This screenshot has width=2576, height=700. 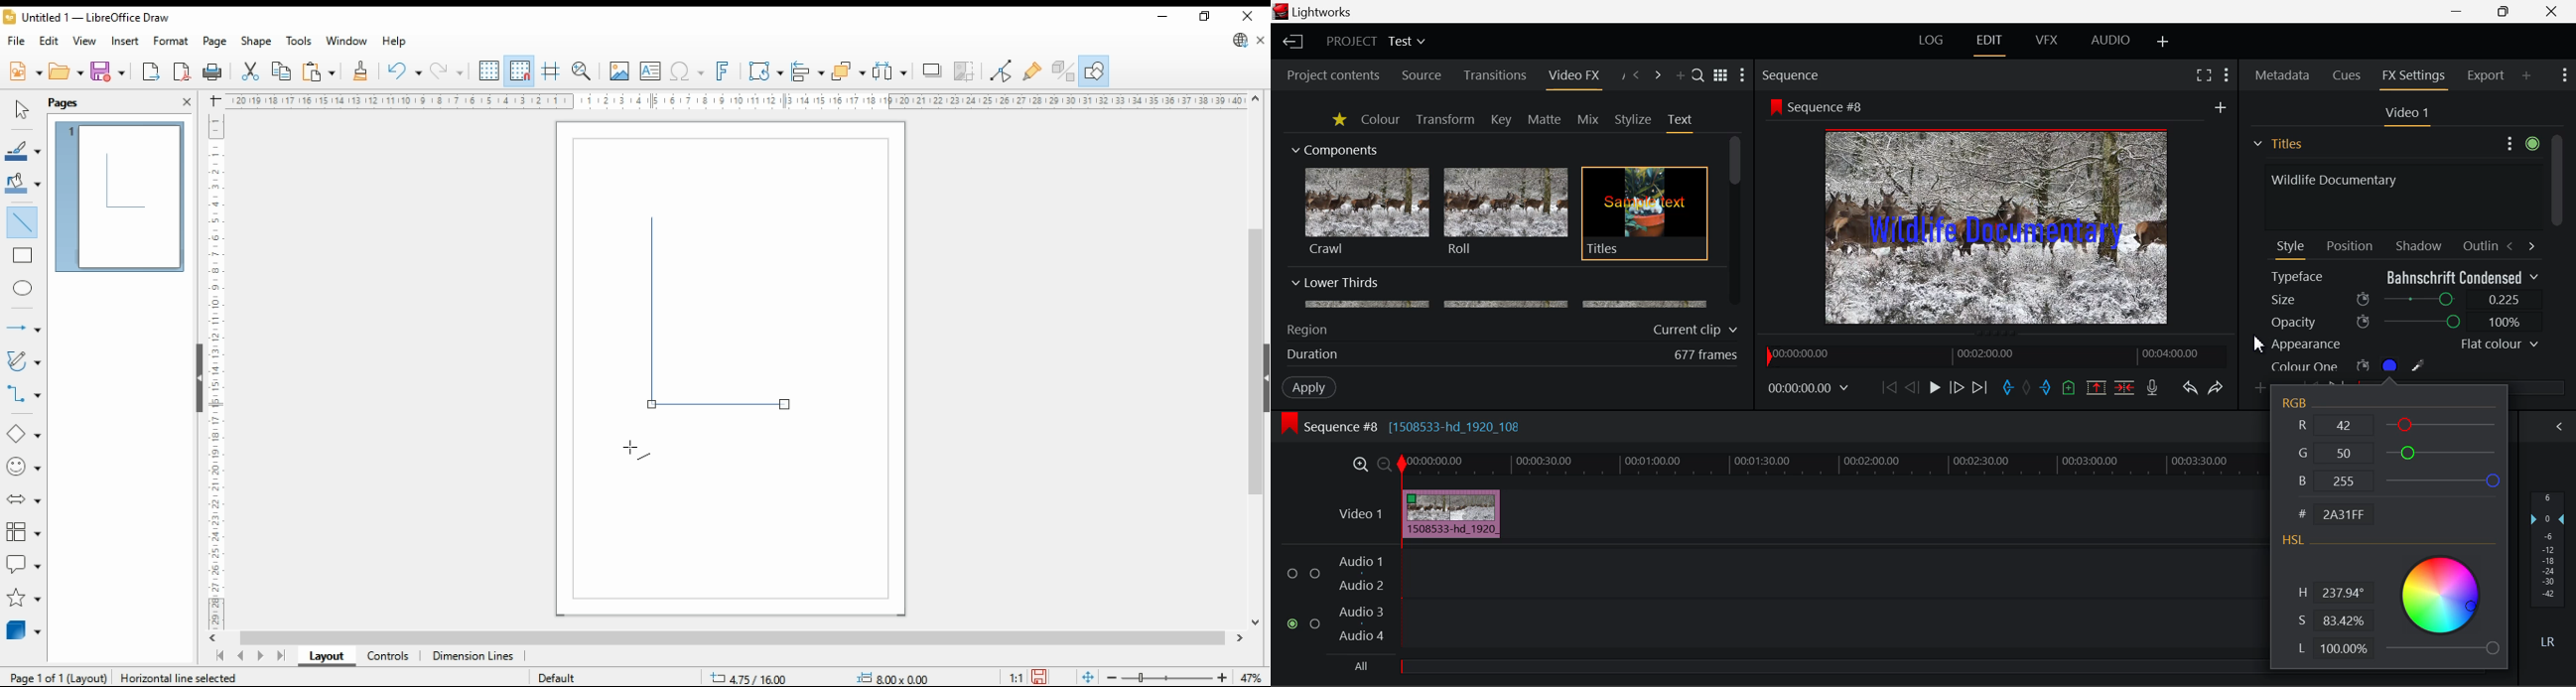 I want to click on scroll bar, so click(x=192, y=376).